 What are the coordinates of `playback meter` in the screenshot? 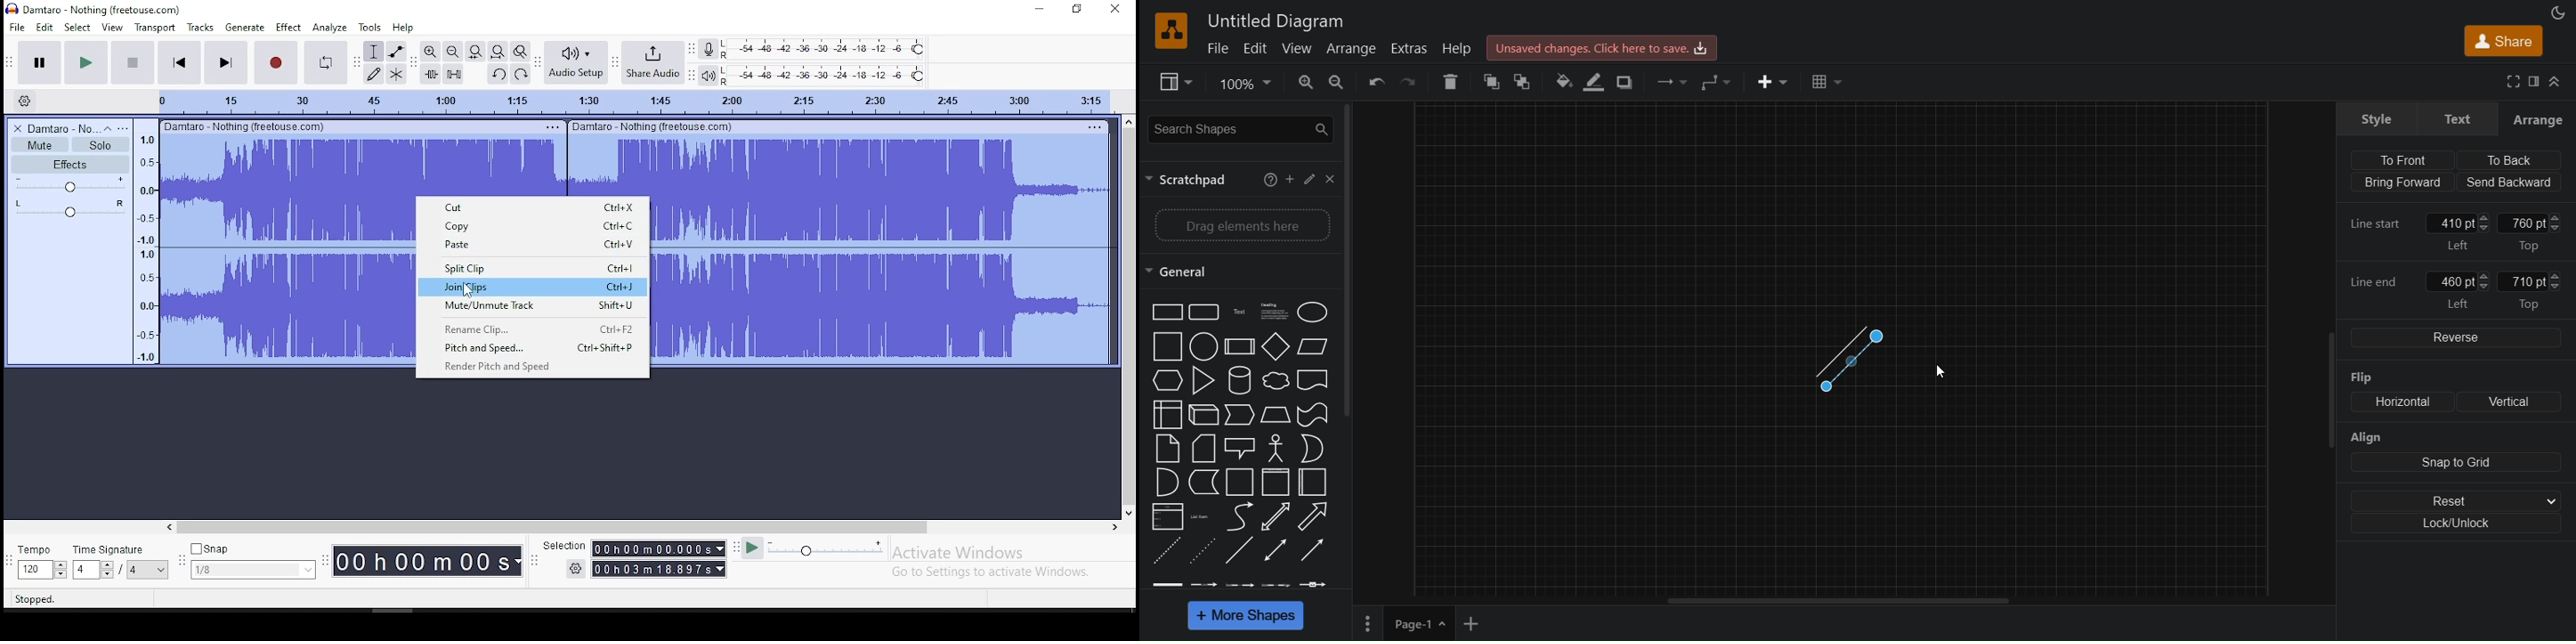 It's located at (707, 75).